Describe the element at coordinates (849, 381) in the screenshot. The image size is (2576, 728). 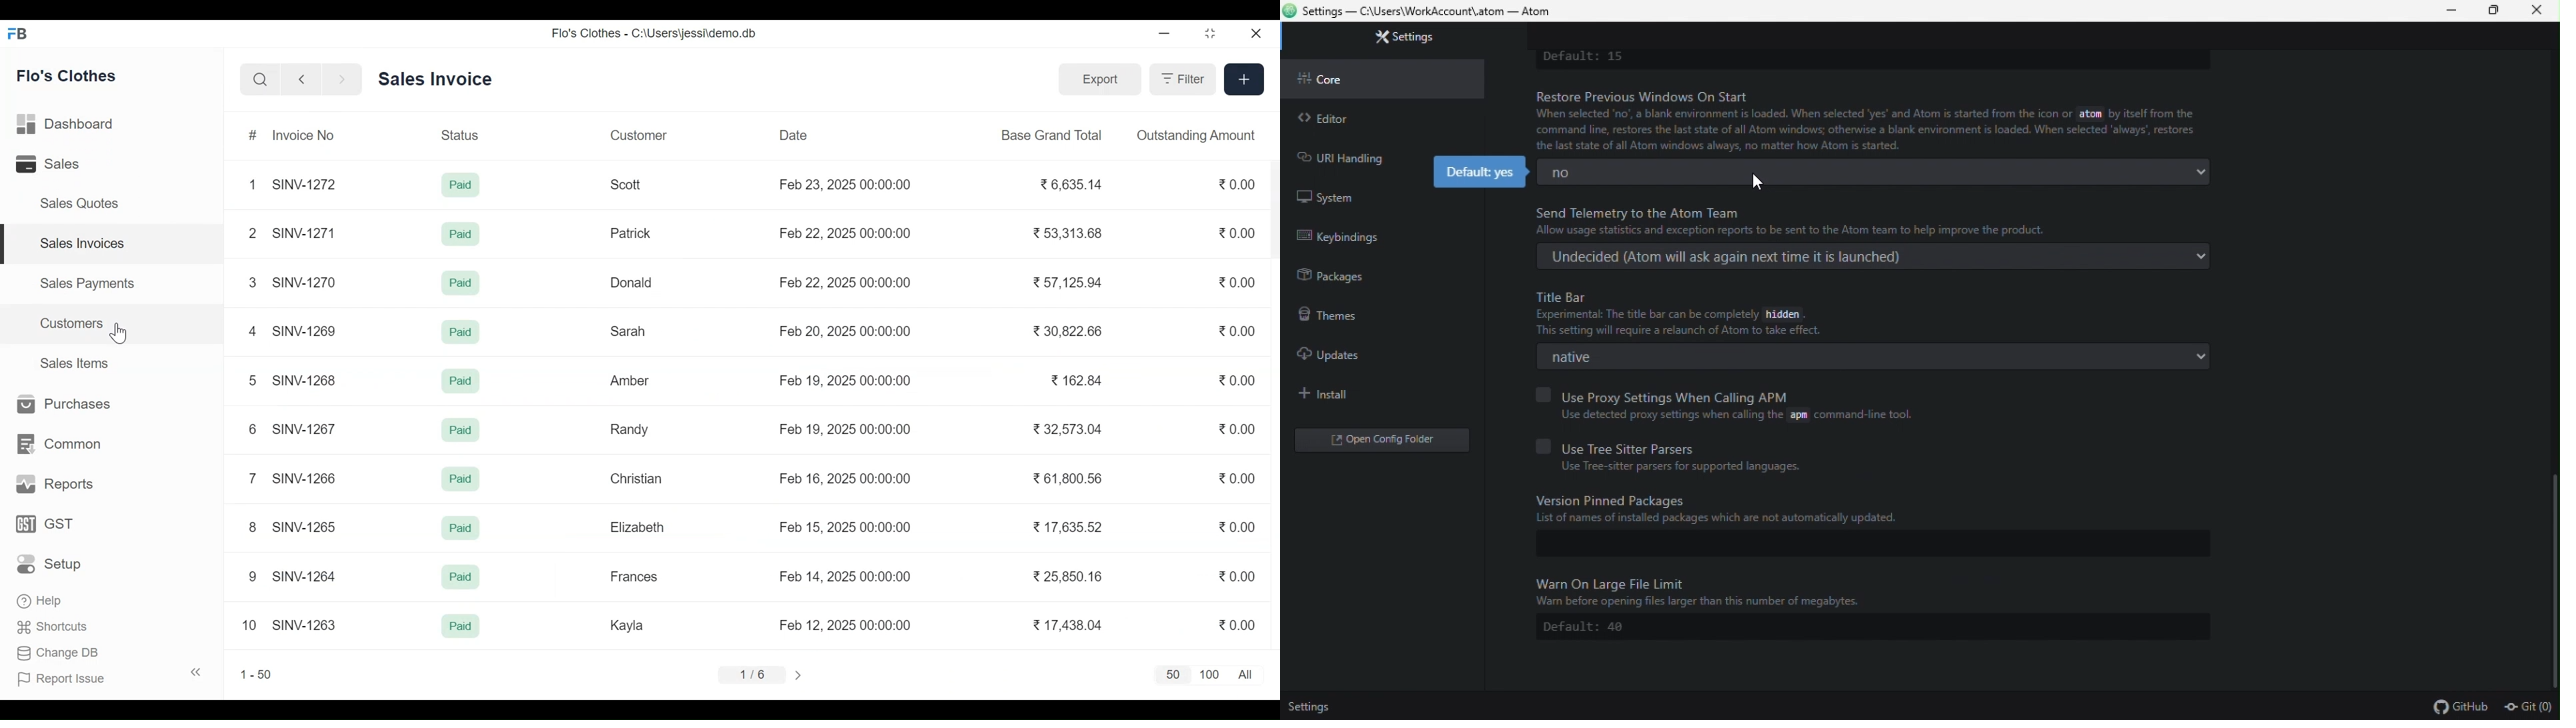
I see `Feb 19. 2025 00:00:00` at that location.